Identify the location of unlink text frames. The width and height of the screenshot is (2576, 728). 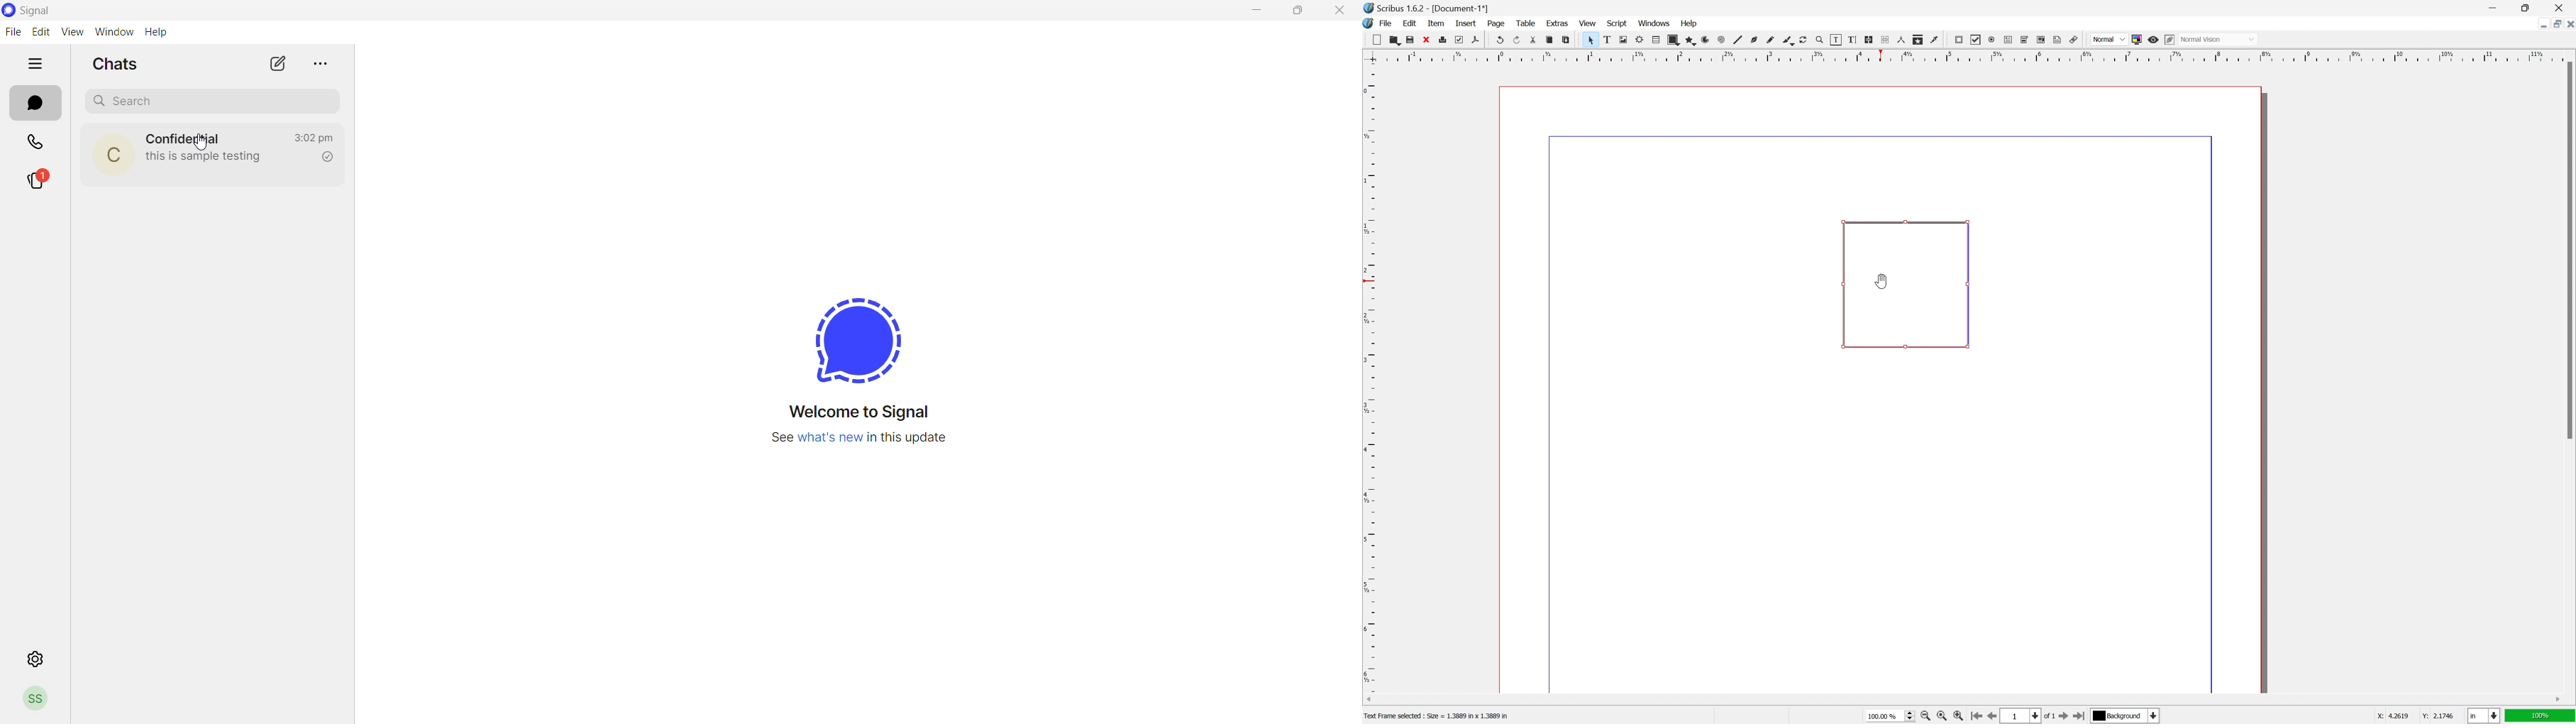
(1885, 39).